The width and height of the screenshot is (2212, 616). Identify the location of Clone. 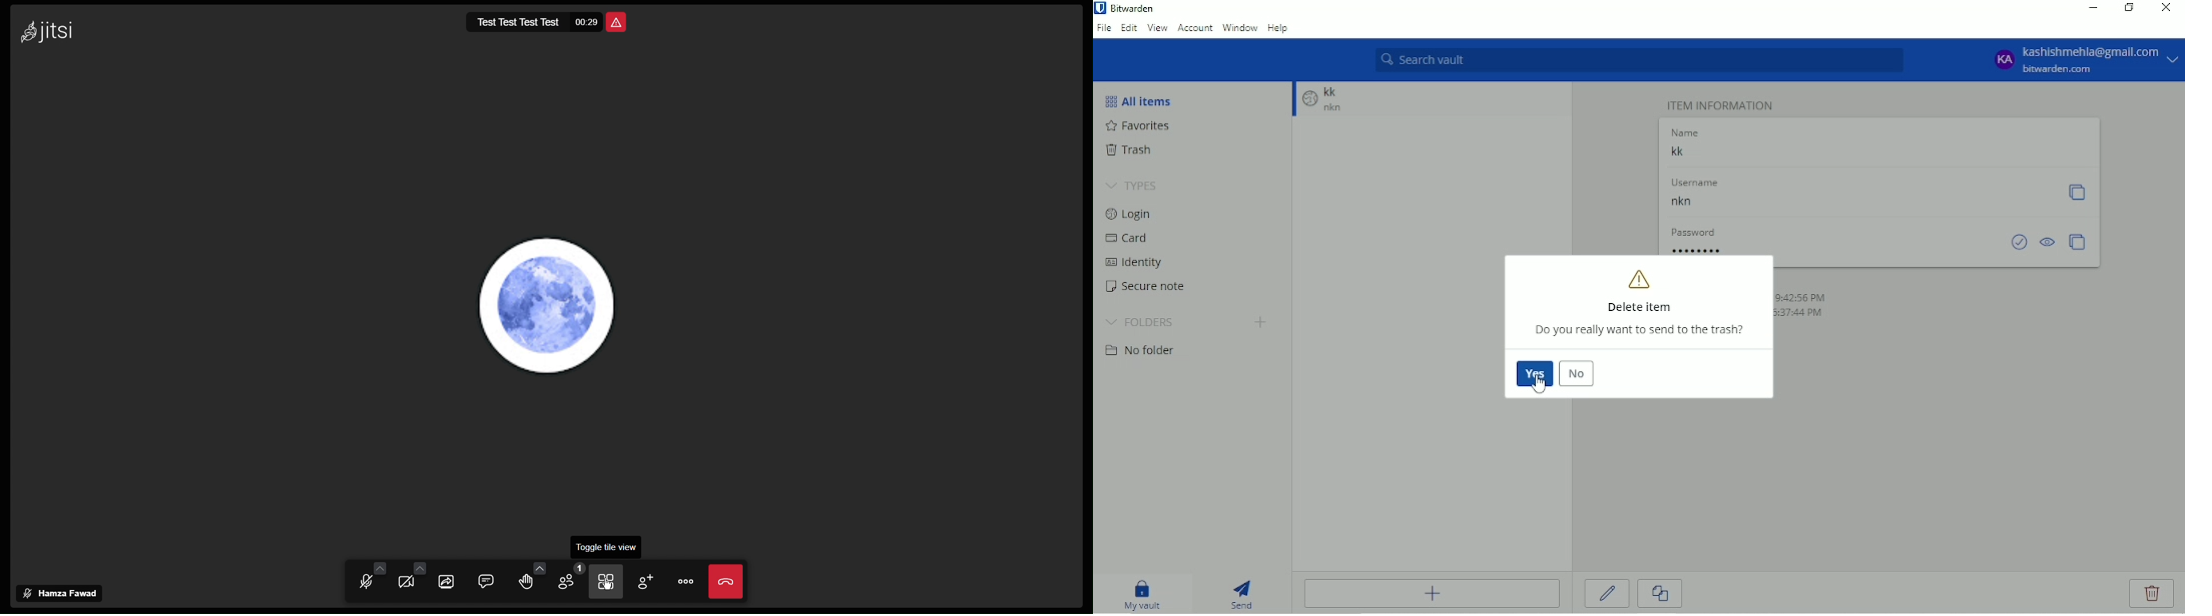
(1662, 595).